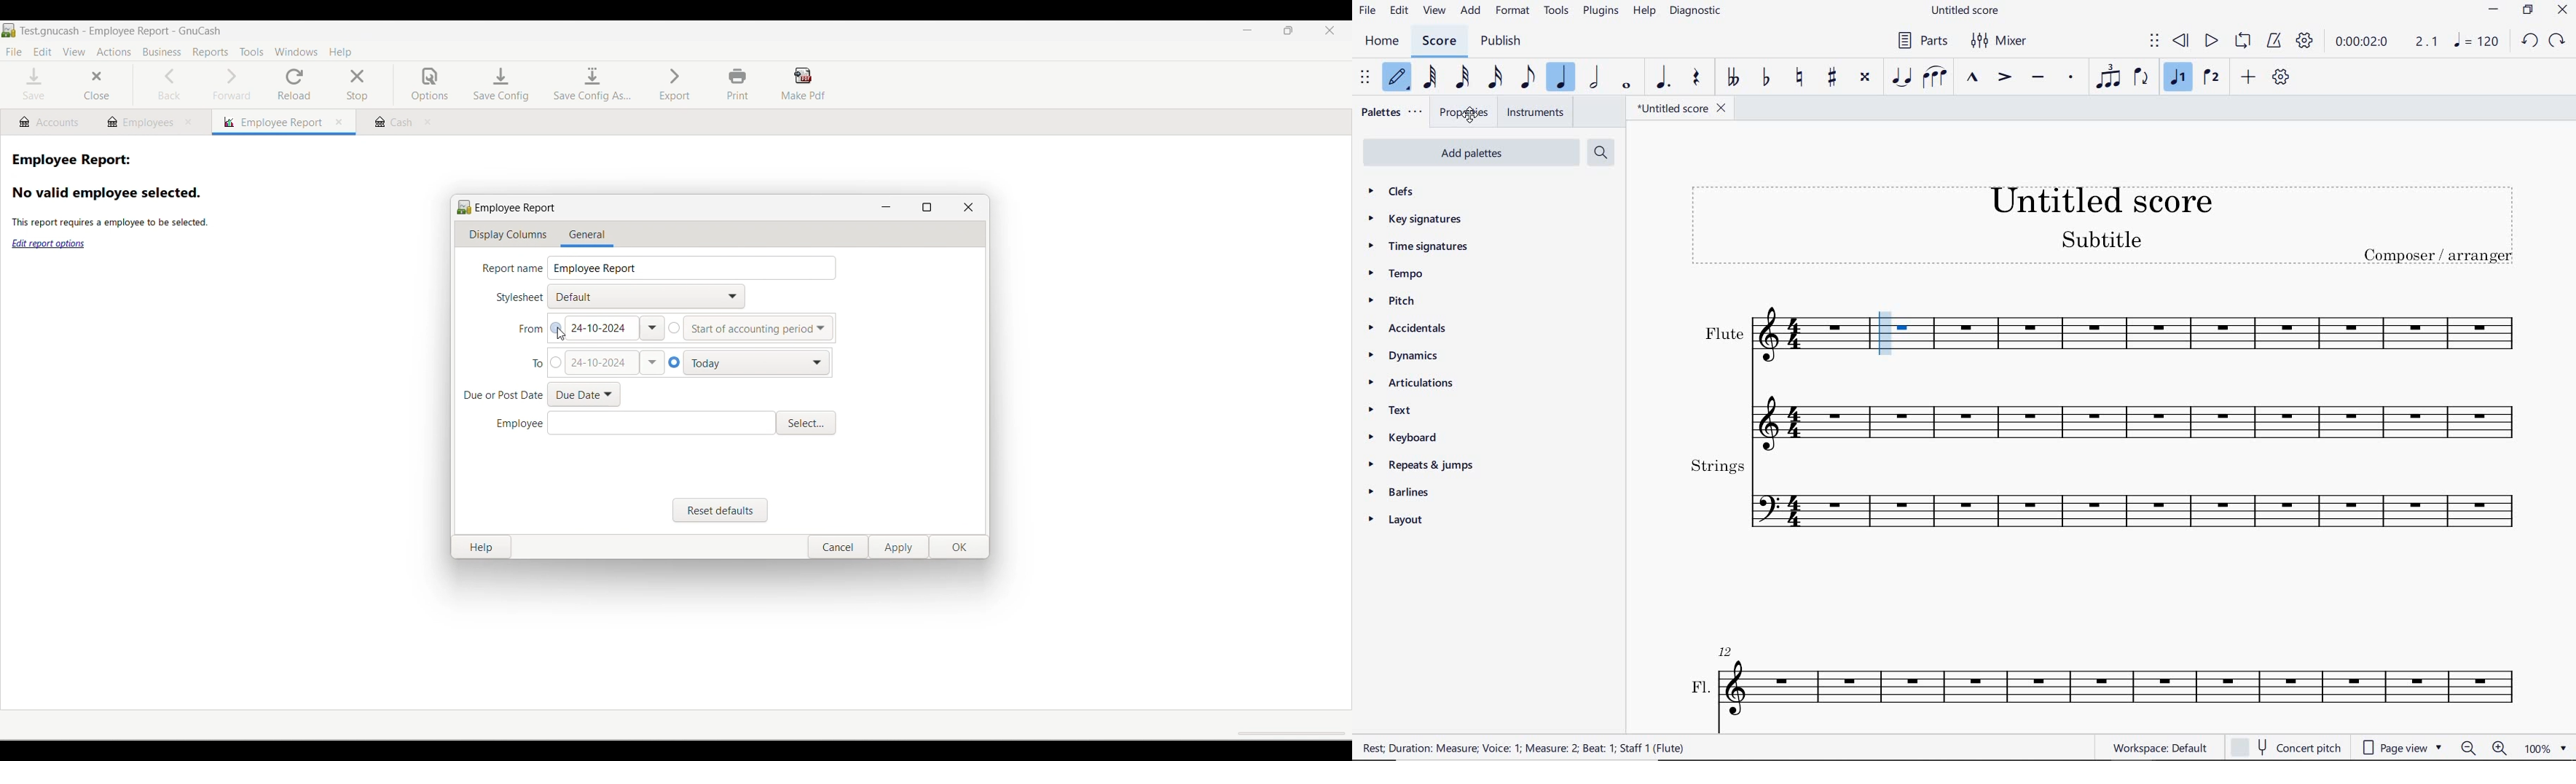 This screenshot has width=2576, height=784. What do you see at coordinates (482, 547) in the screenshot?
I see `Help` at bounding box center [482, 547].